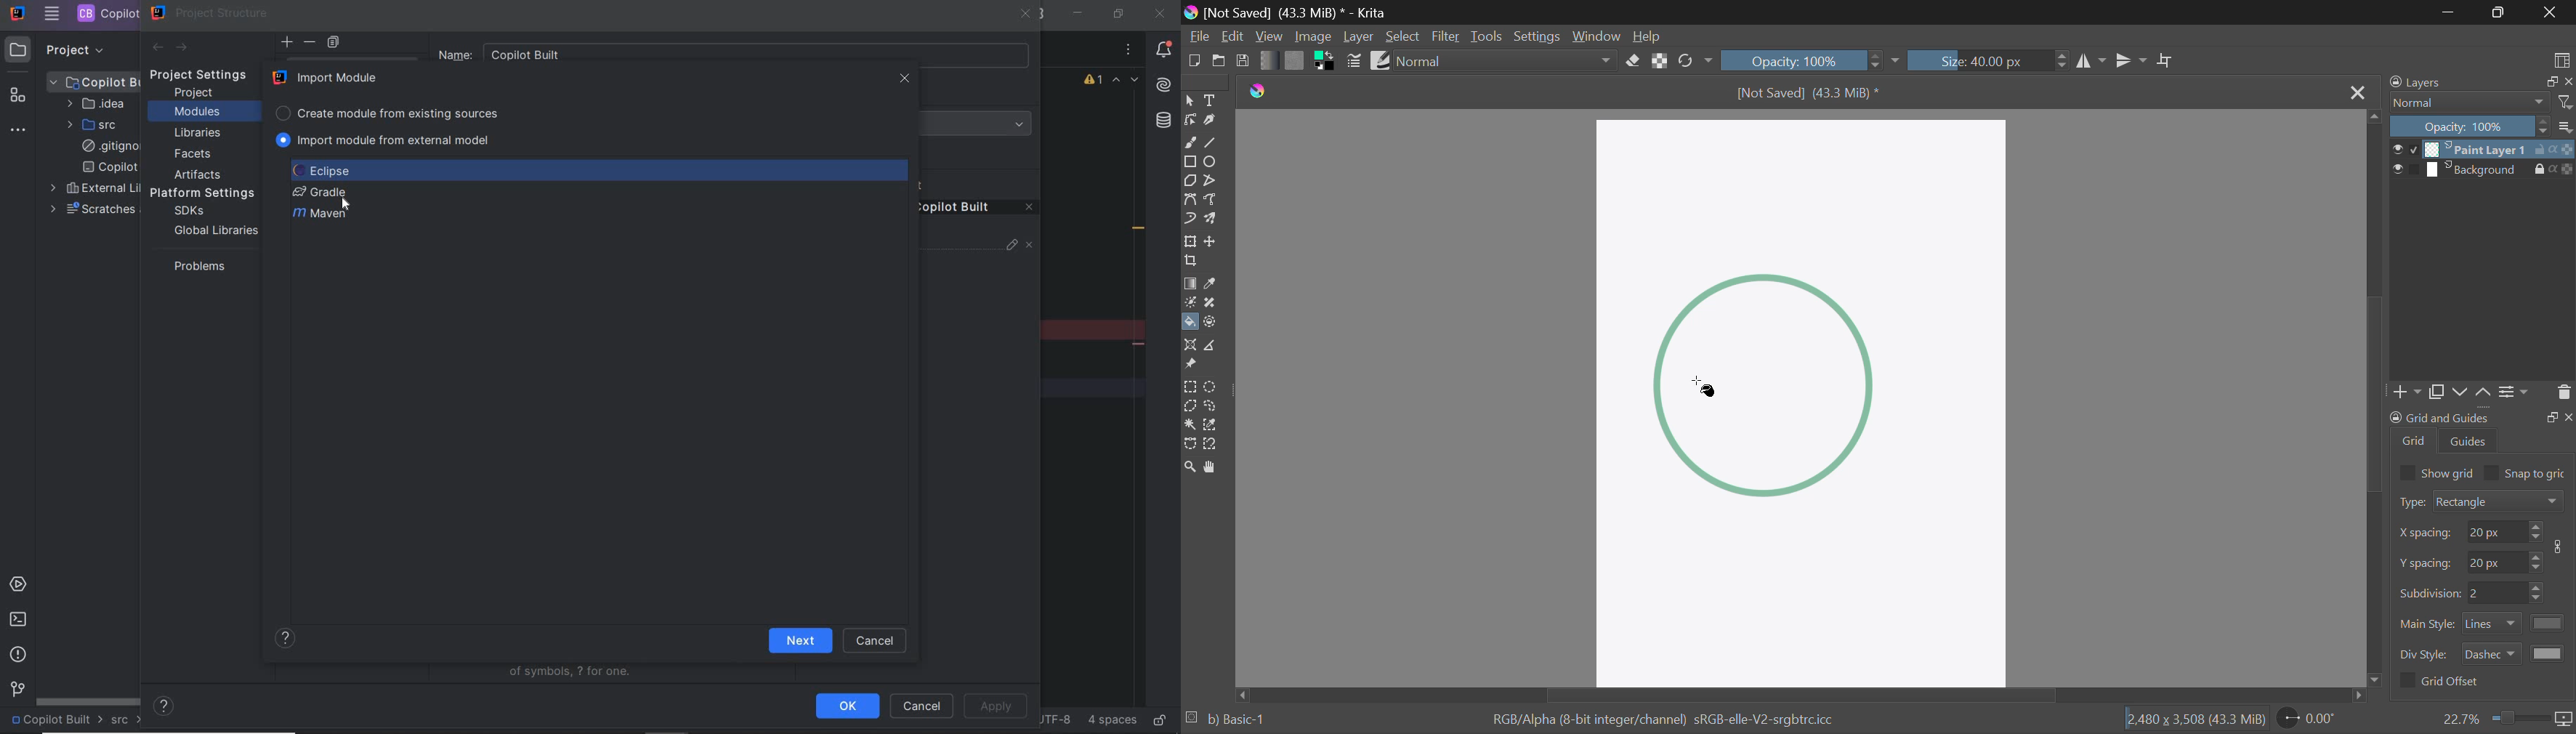 Image resolution: width=2576 pixels, height=756 pixels. I want to click on Dynamic Brush, so click(1190, 219).